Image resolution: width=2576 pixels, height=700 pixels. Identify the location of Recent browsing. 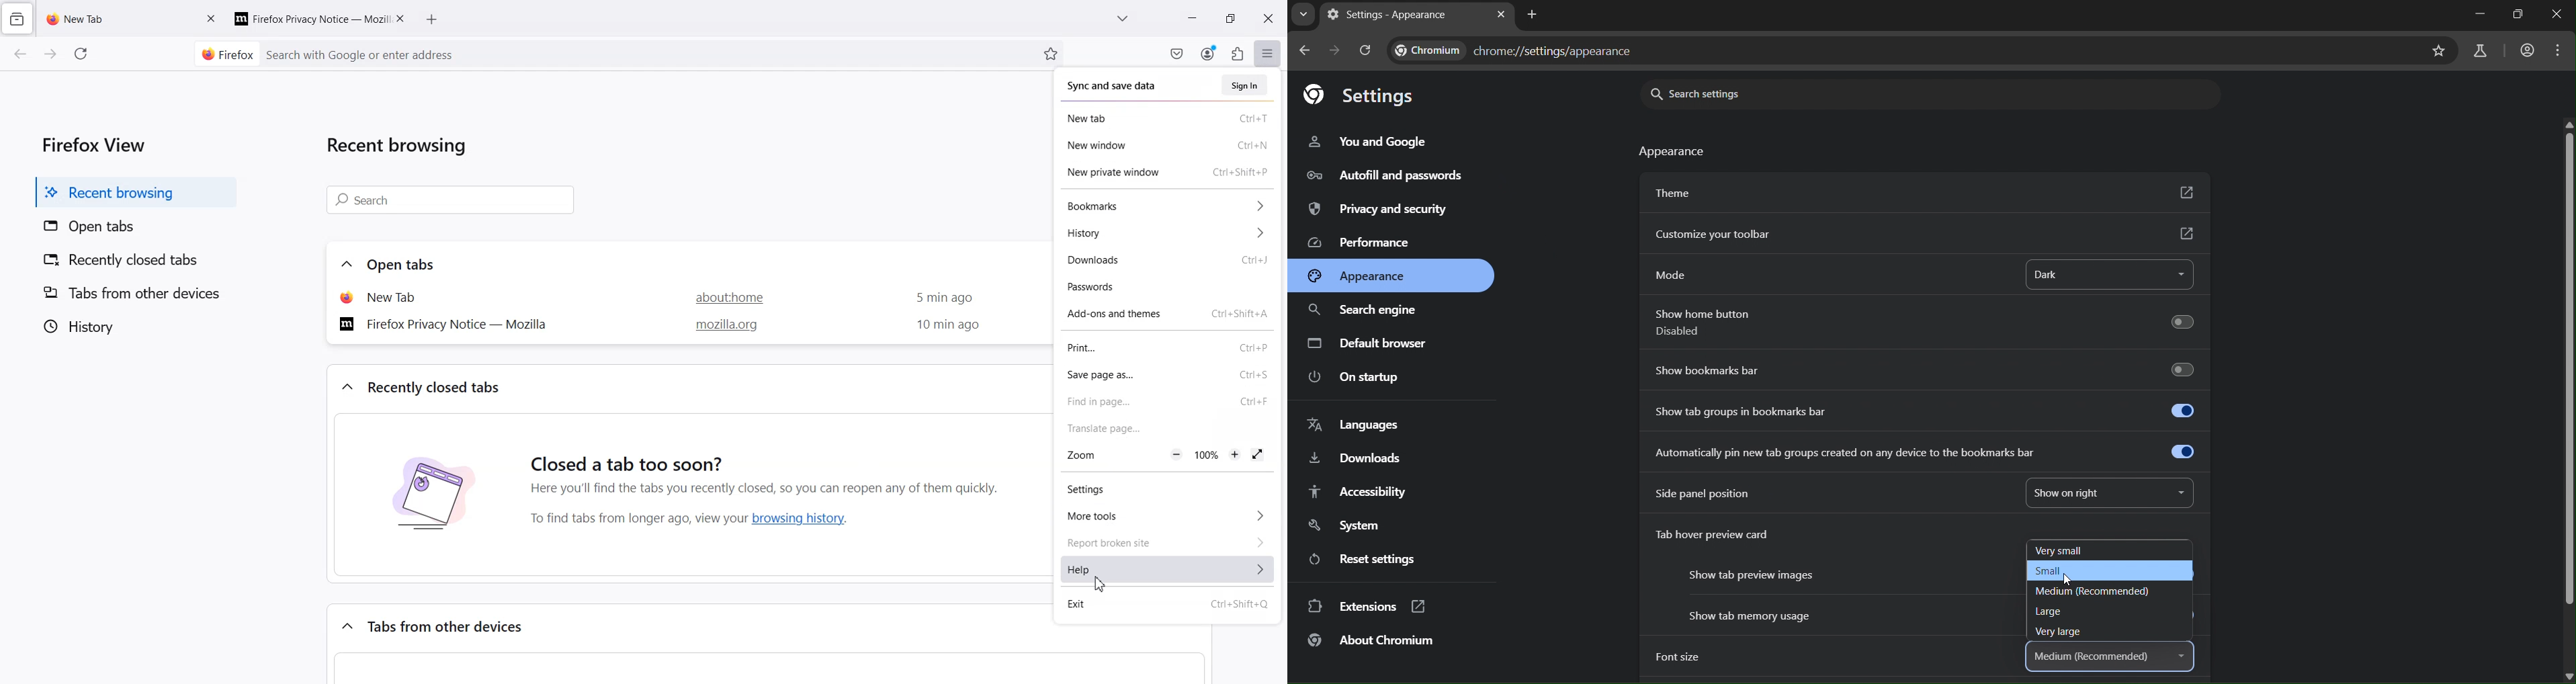
(404, 148).